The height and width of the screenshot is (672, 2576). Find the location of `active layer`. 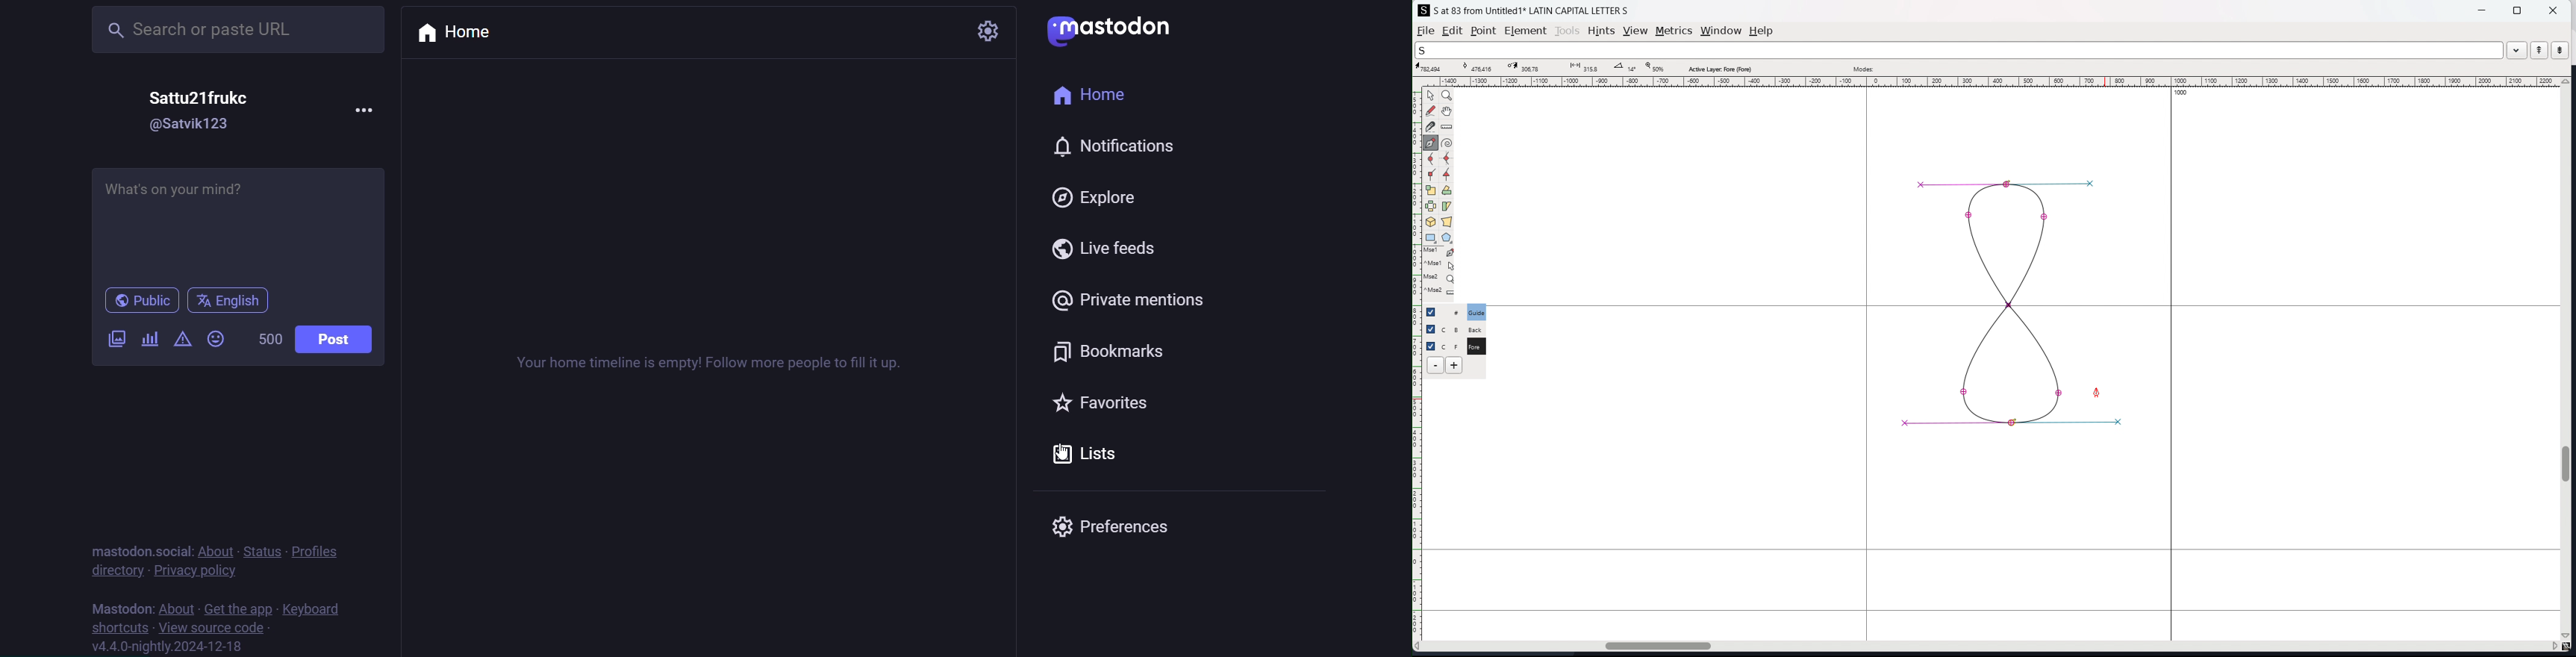

active layer is located at coordinates (1719, 69).